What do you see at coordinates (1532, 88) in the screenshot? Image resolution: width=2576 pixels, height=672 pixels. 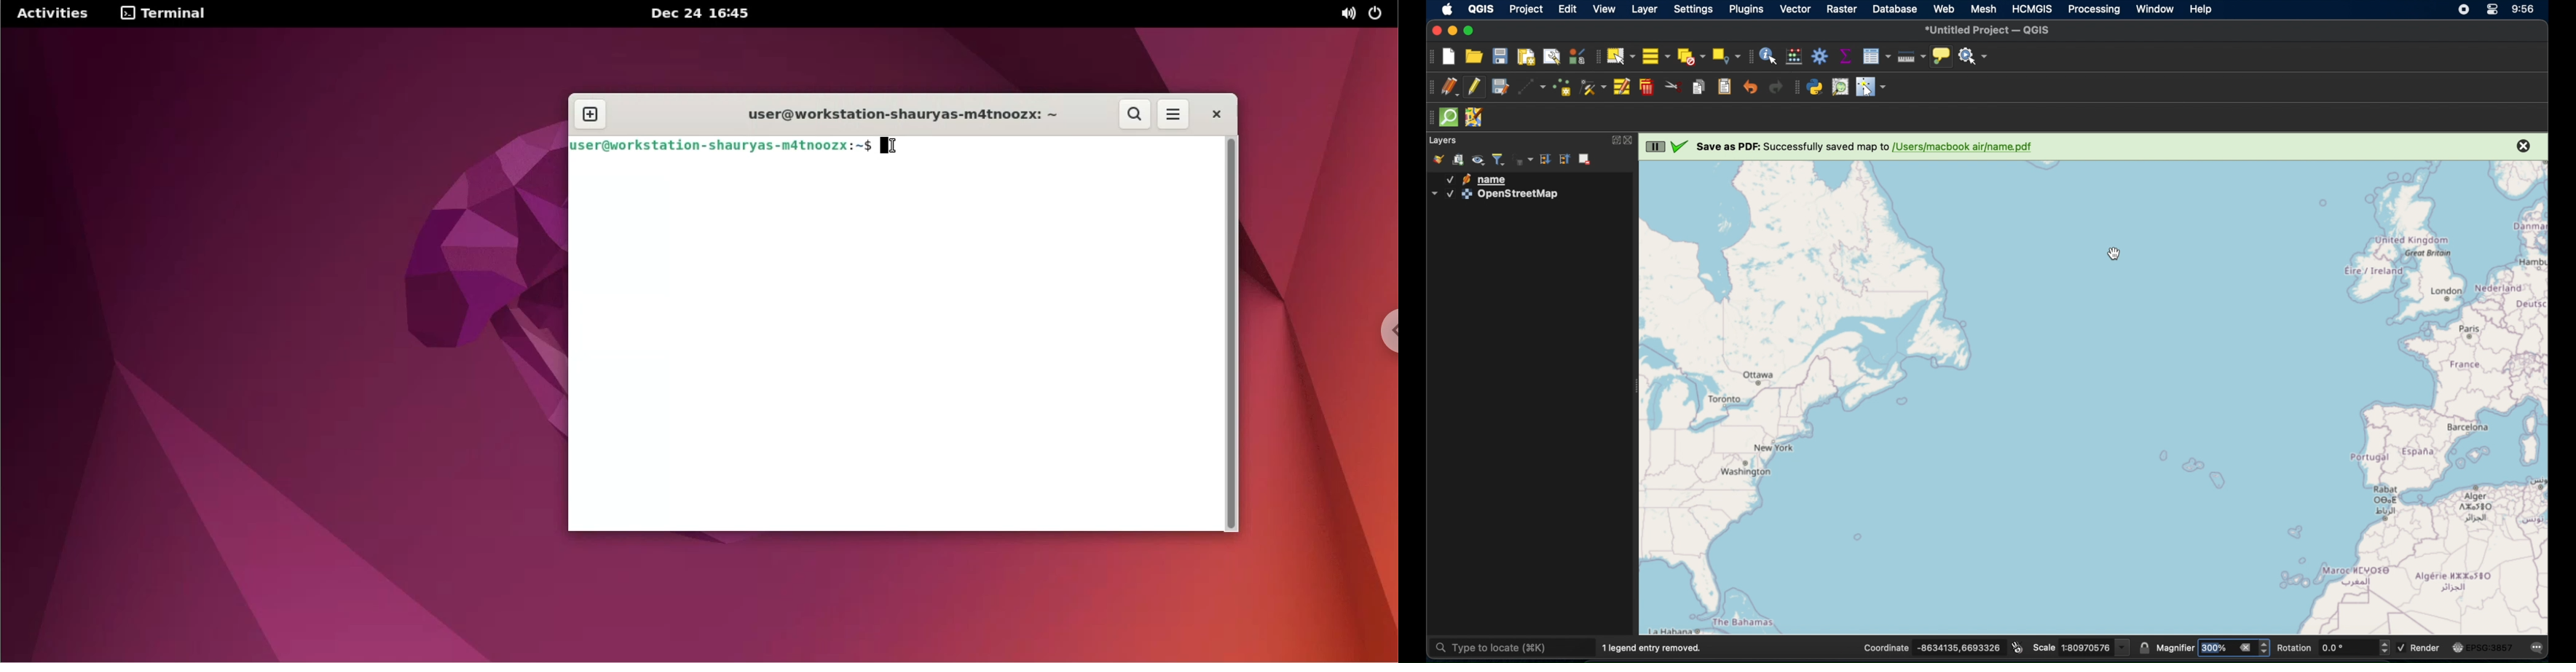 I see `digitize with segment` at bounding box center [1532, 88].